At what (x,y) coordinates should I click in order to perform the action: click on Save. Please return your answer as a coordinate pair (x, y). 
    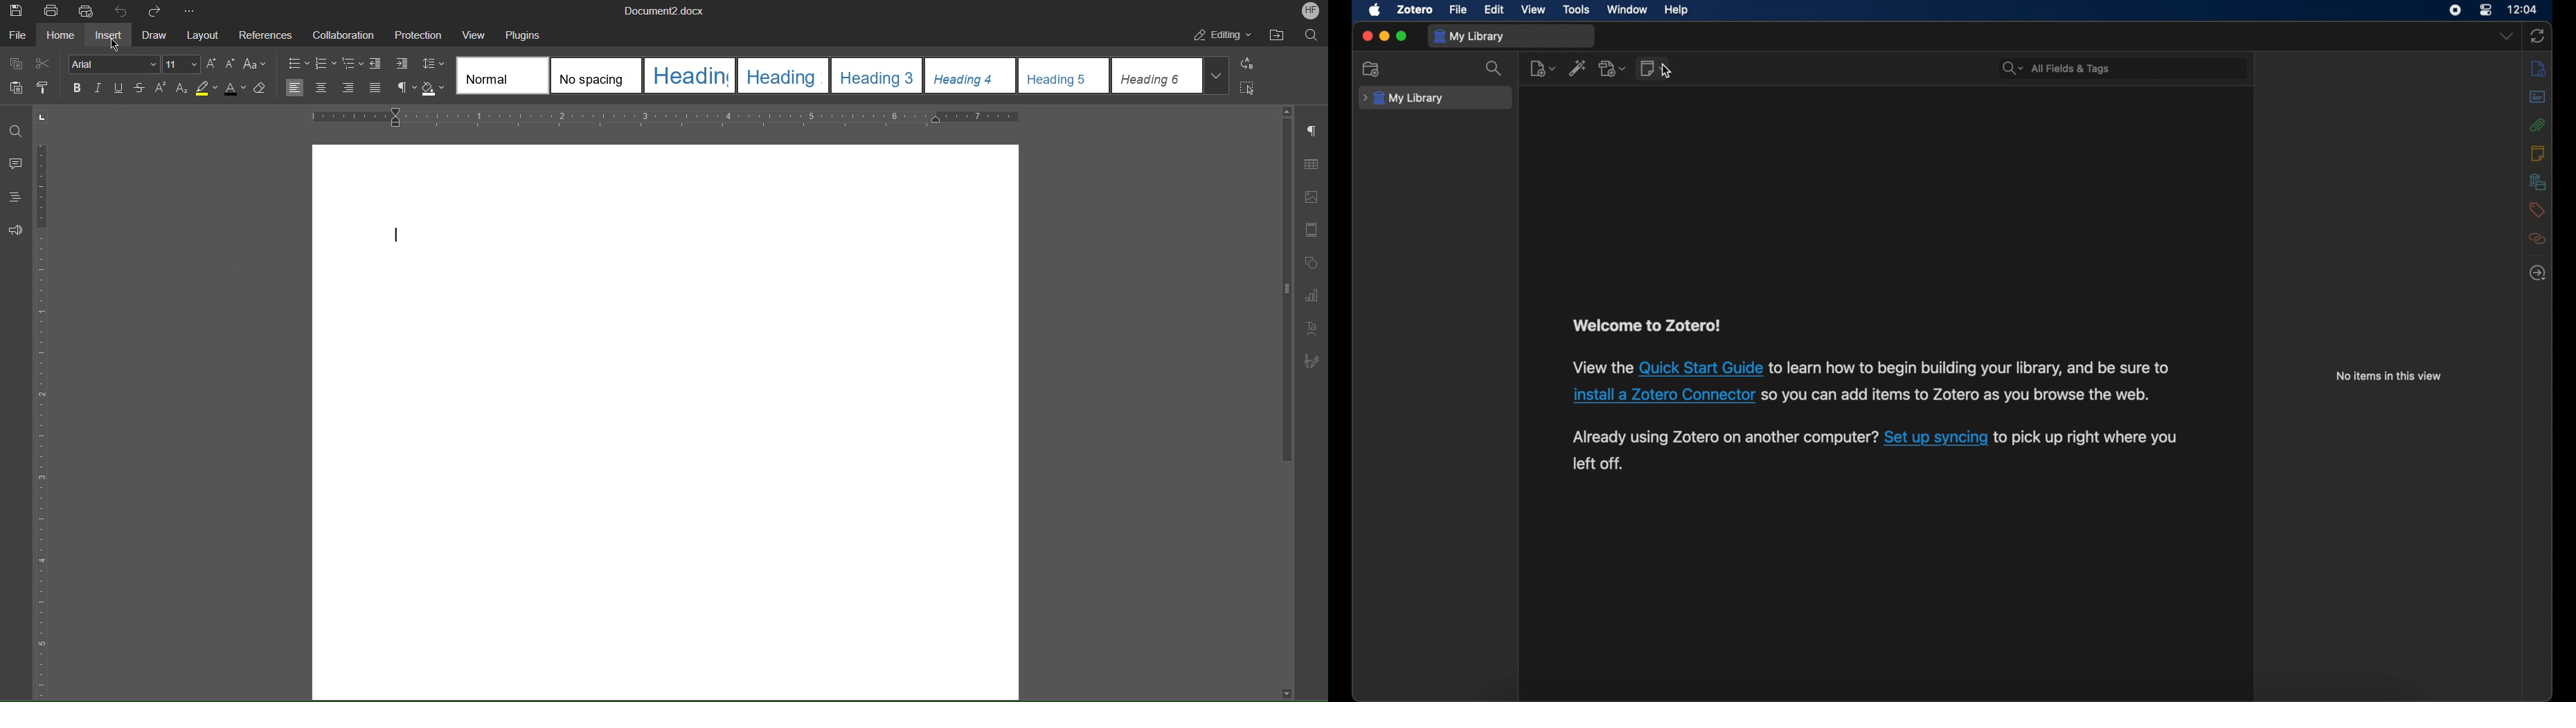
    Looking at the image, I should click on (18, 10).